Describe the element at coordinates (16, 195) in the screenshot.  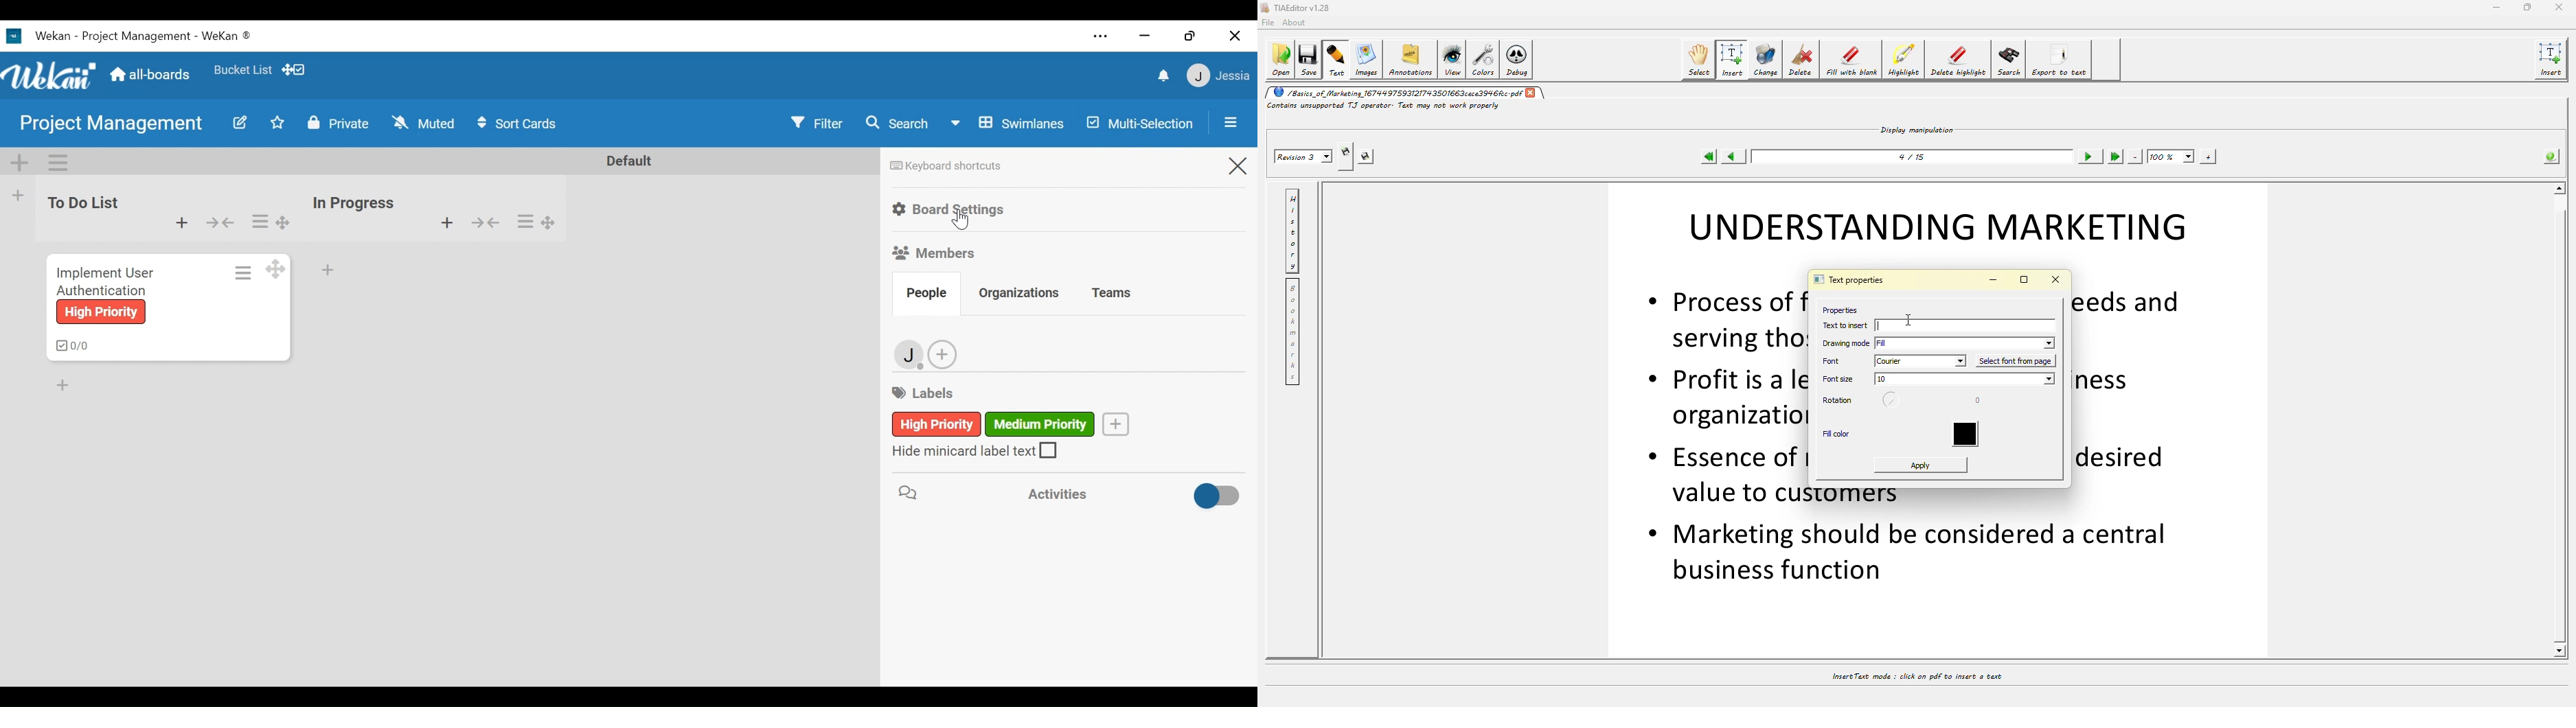
I see `Add list` at that location.